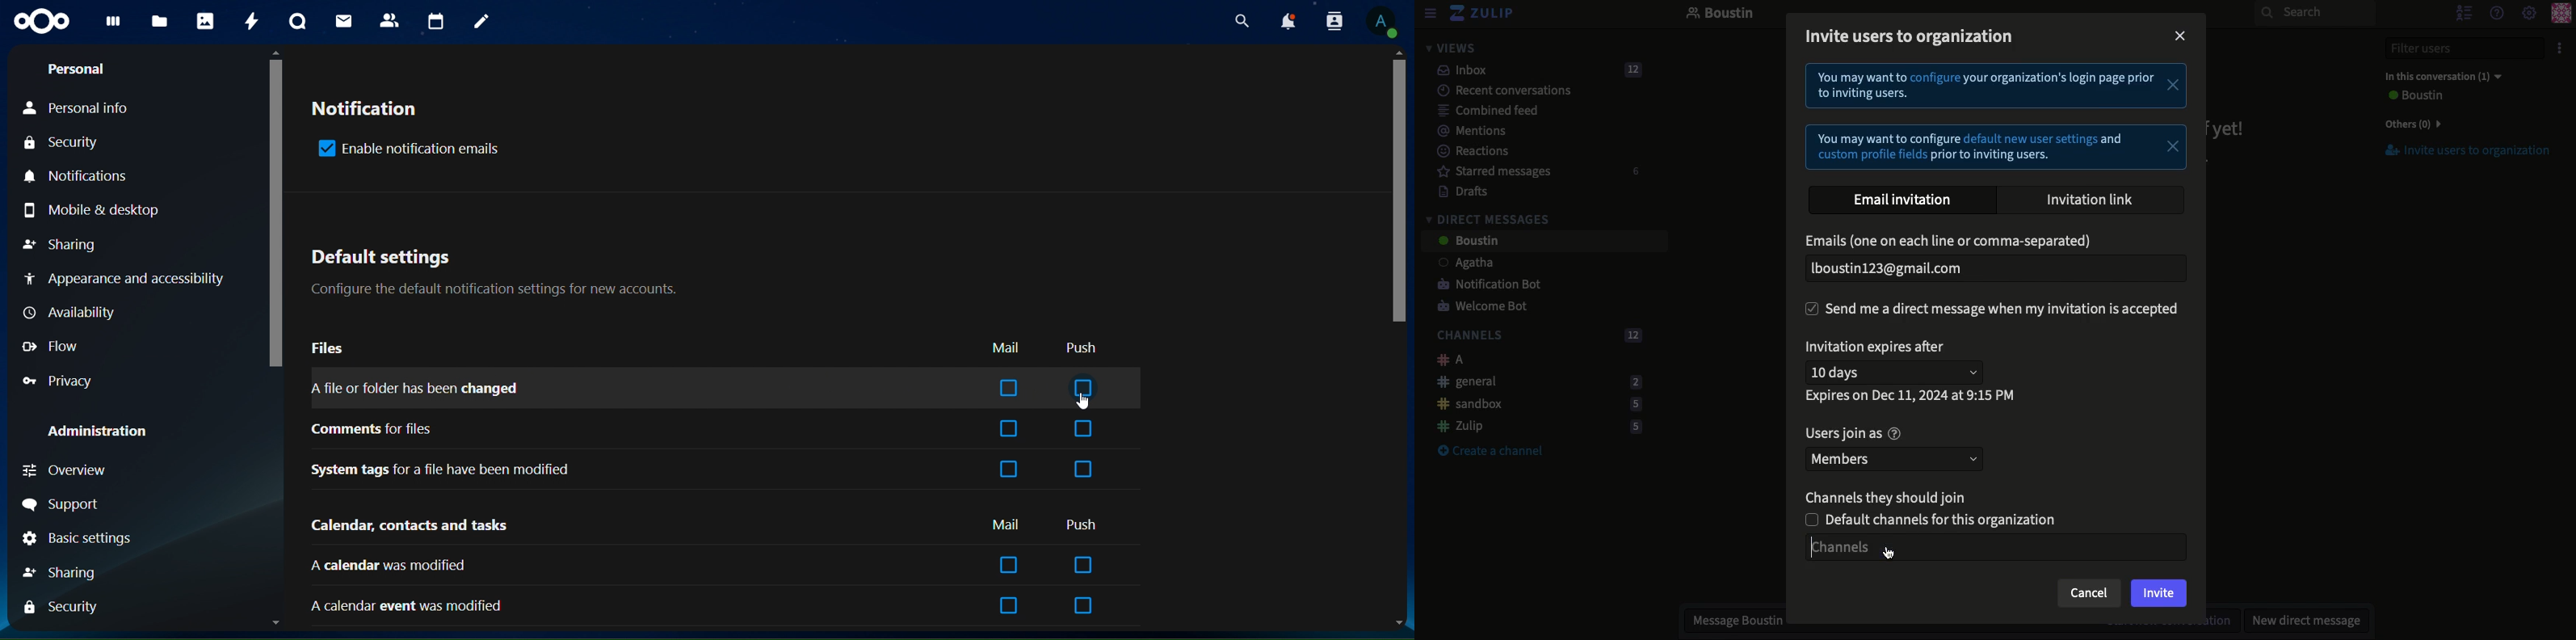 The width and height of the screenshot is (2576, 644). I want to click on a file or folder has been changed, so click(421, 389).